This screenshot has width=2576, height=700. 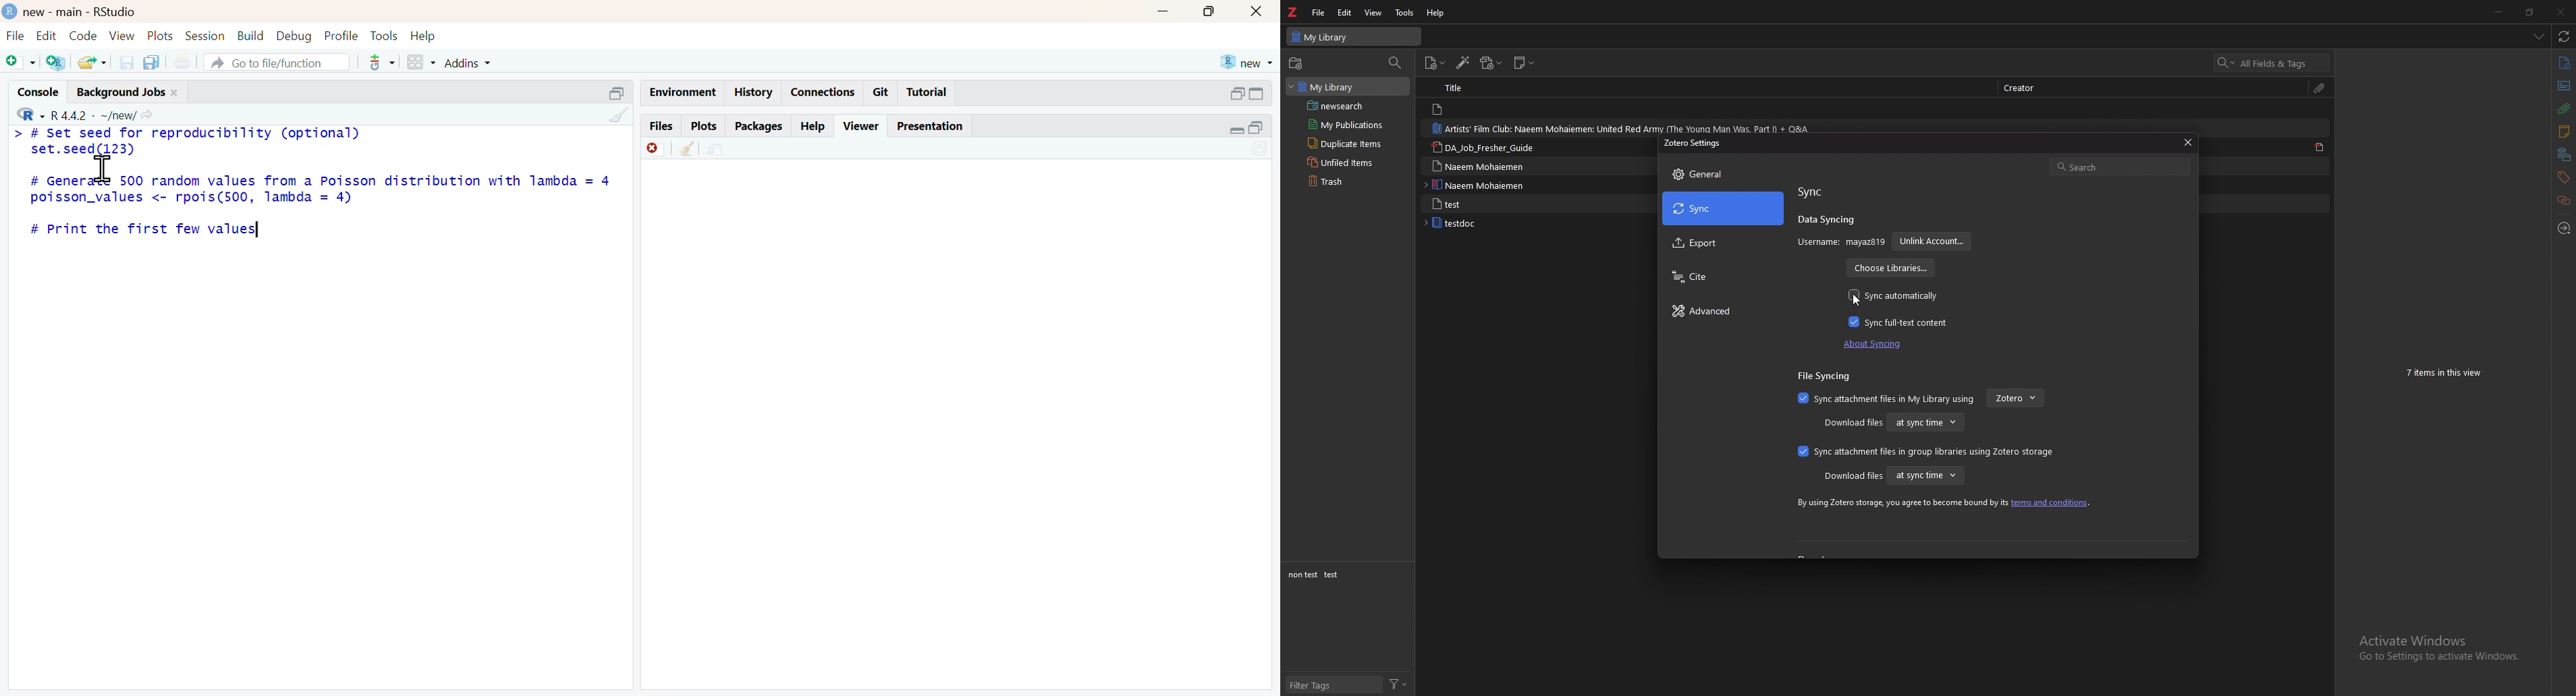 I want to click on clean, so click(x=687, y=149).